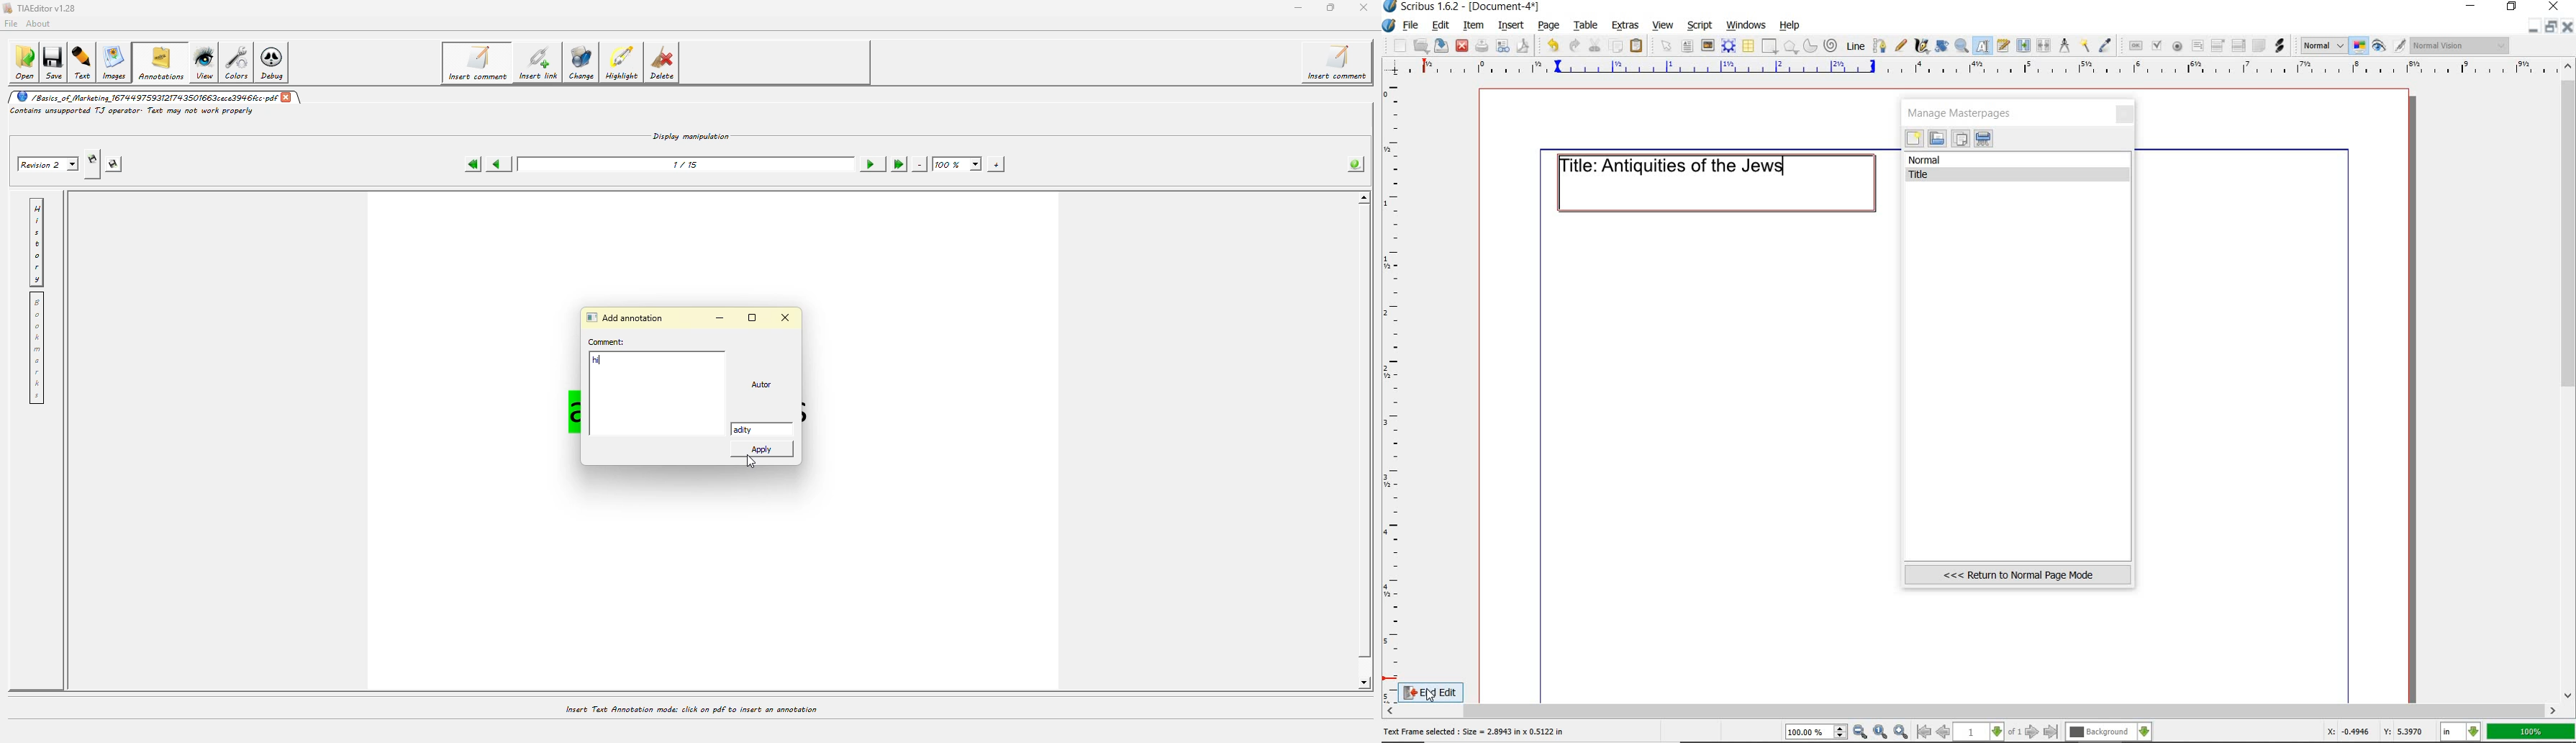  Describe the element at coordinates (1463, 7) in the screenshot. I see `Scribus 1.6.2 - [Document-4*]` at that location.